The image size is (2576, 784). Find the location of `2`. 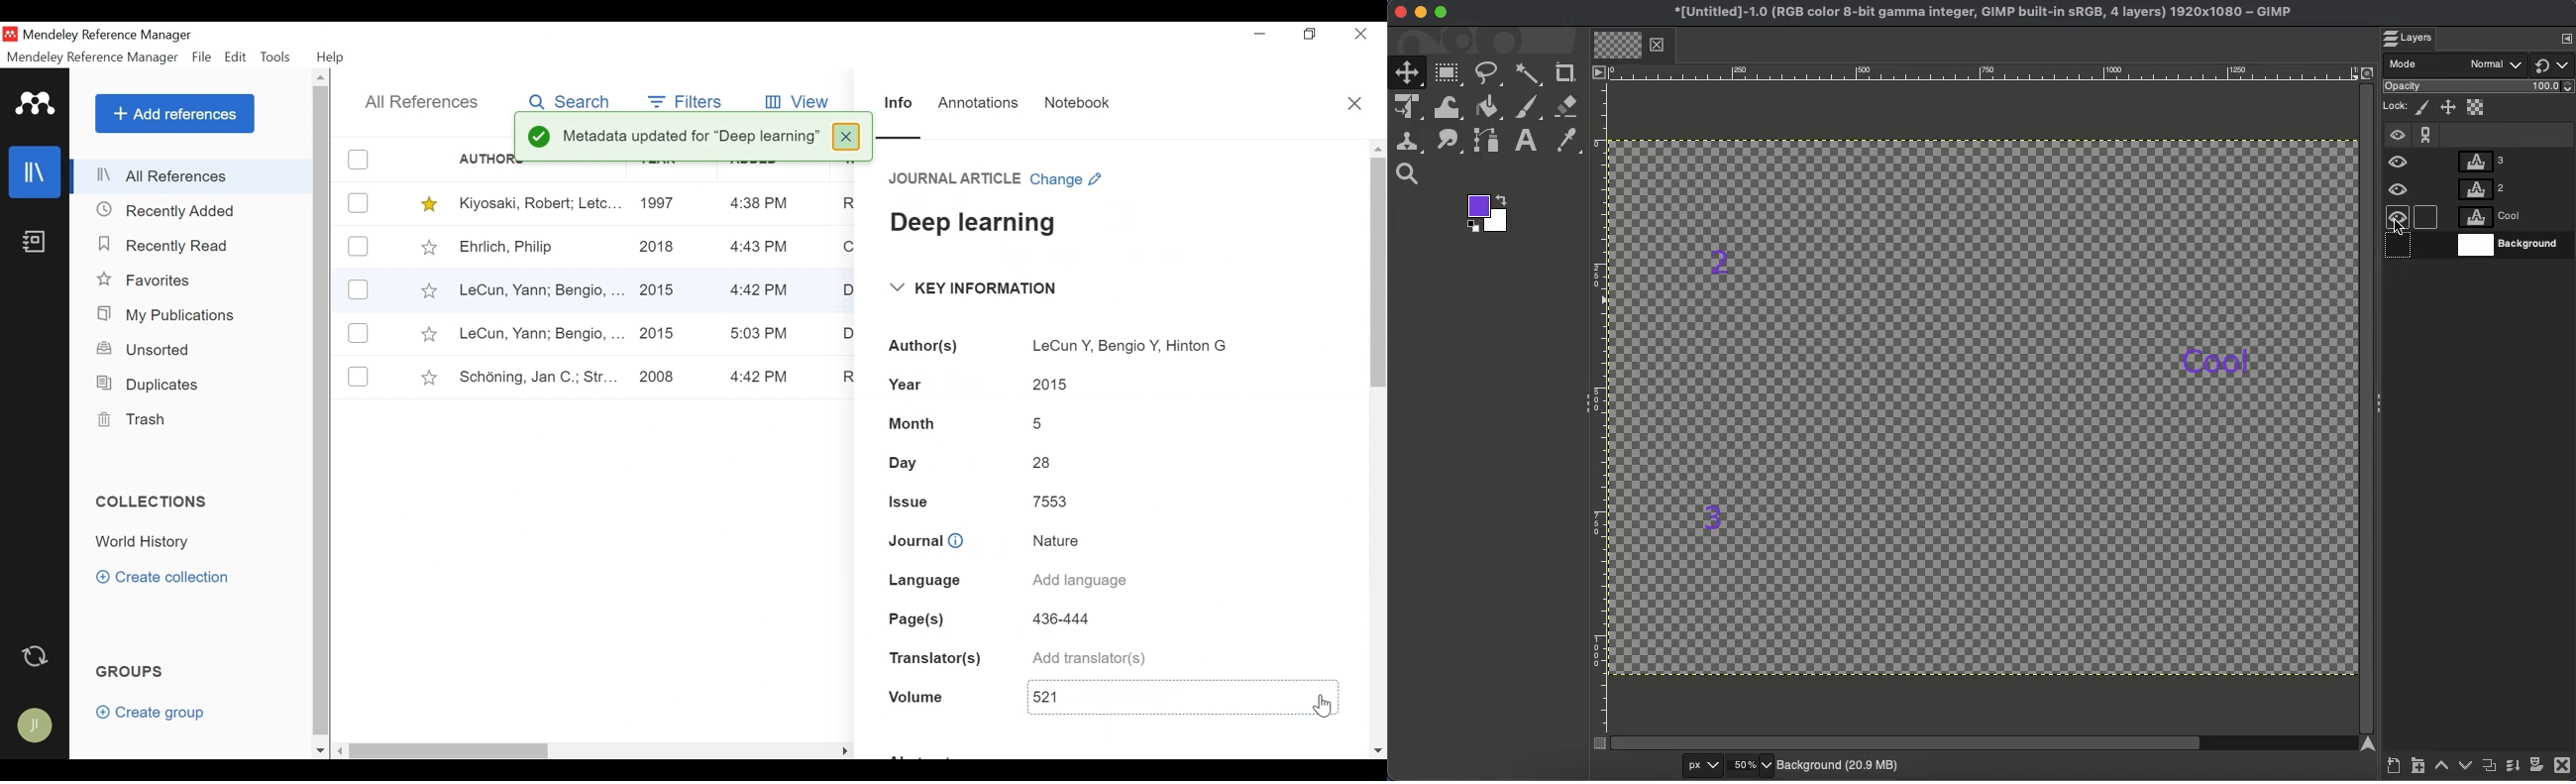

2 is located at coordinates (1722, 257).